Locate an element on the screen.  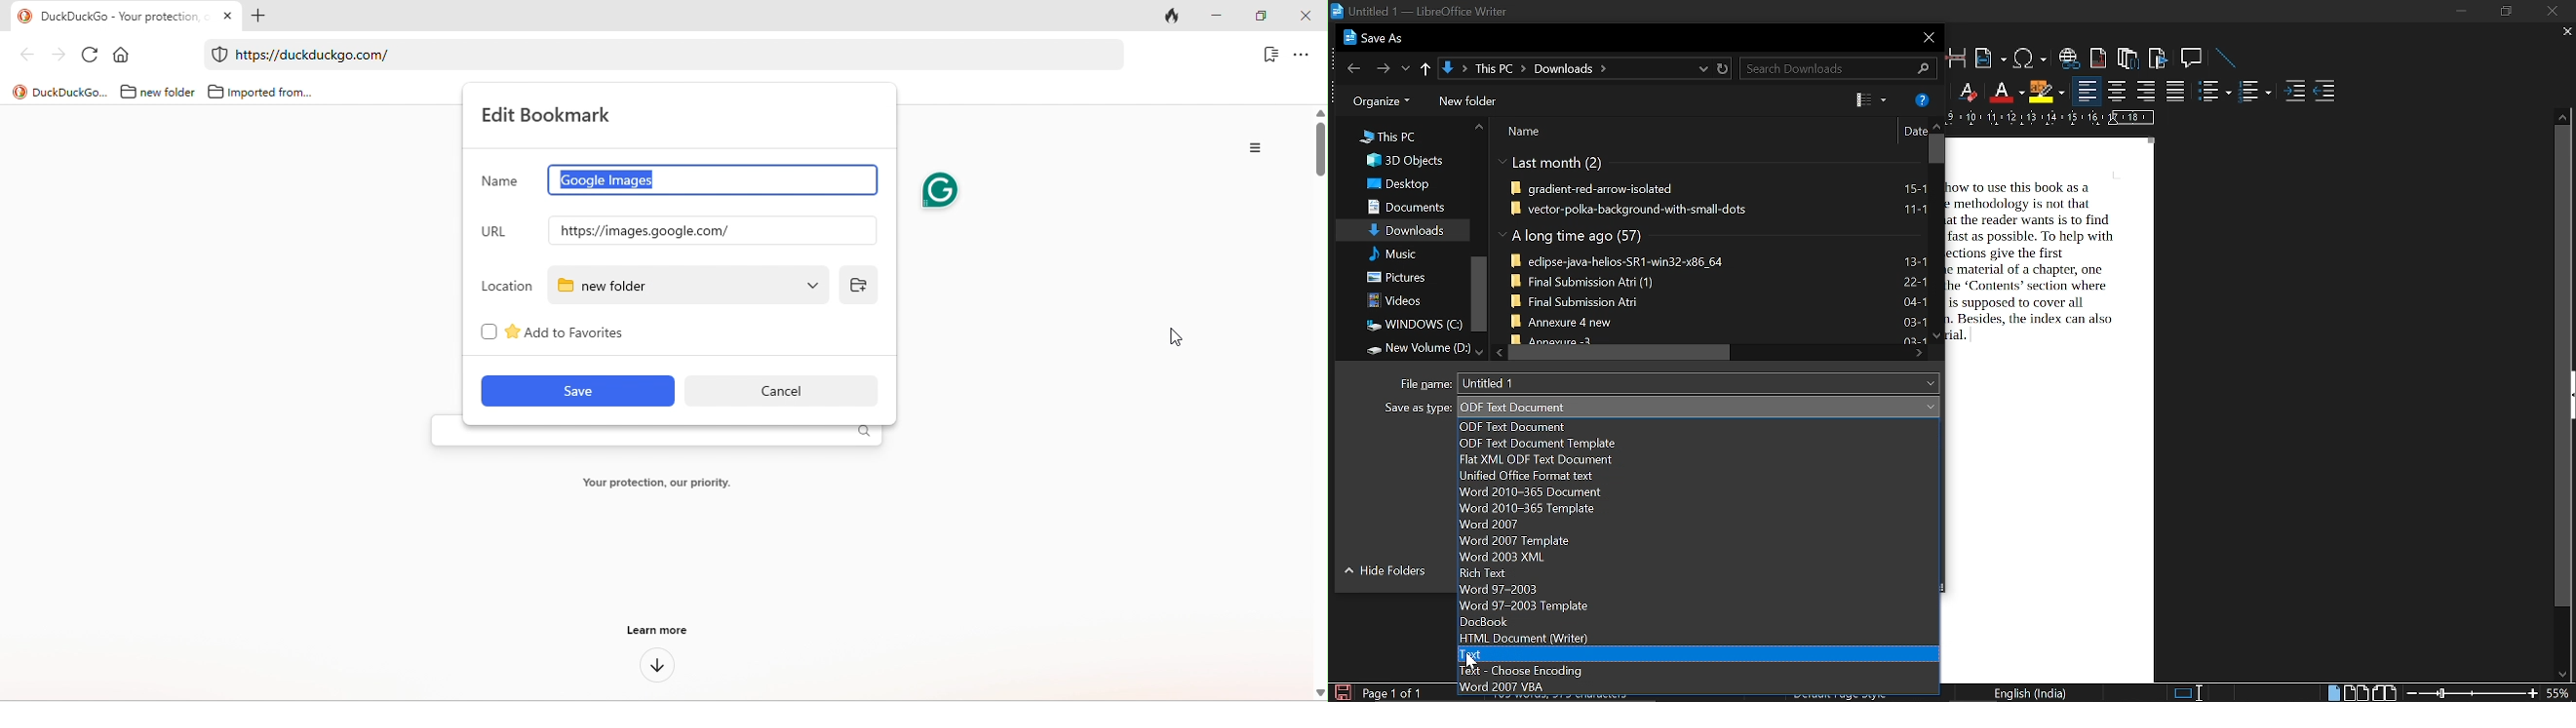
path to current location is located at coordinates (1564, 68).